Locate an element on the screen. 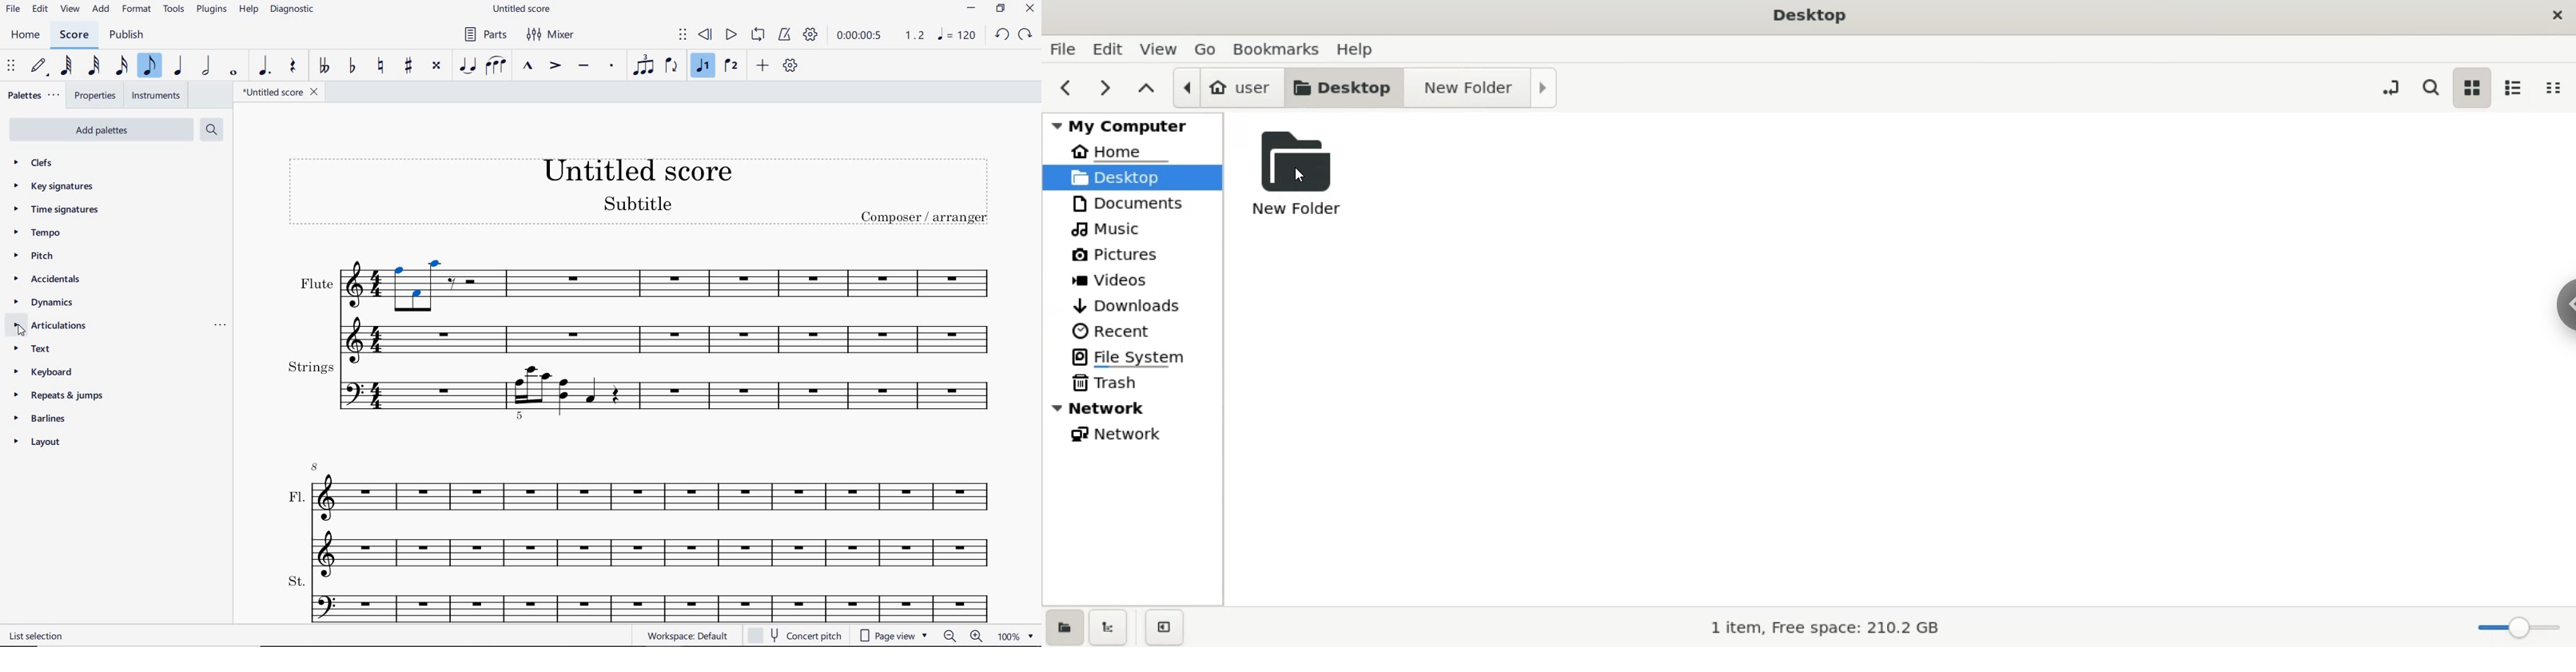 Image resolution: width=2576 pixels, height=672 pixels. 32ND NOTE is located at coordinates (92, 68).